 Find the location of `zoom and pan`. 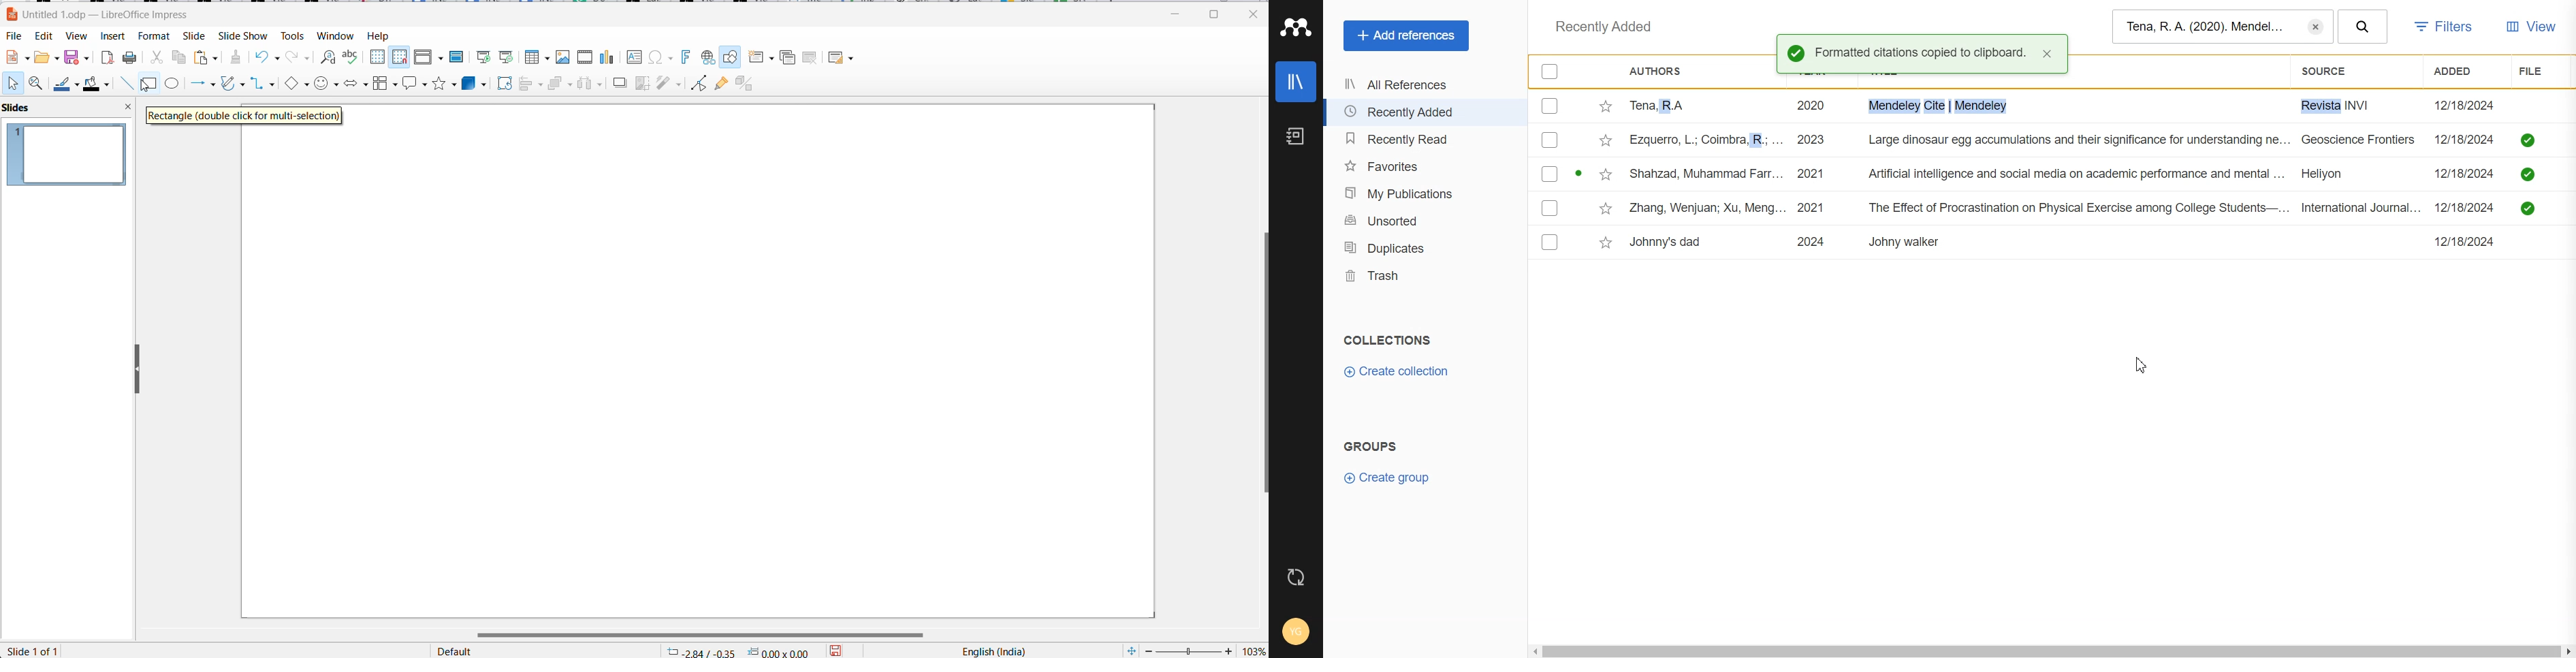

zoom and pan is located at coordinates (38, 84).